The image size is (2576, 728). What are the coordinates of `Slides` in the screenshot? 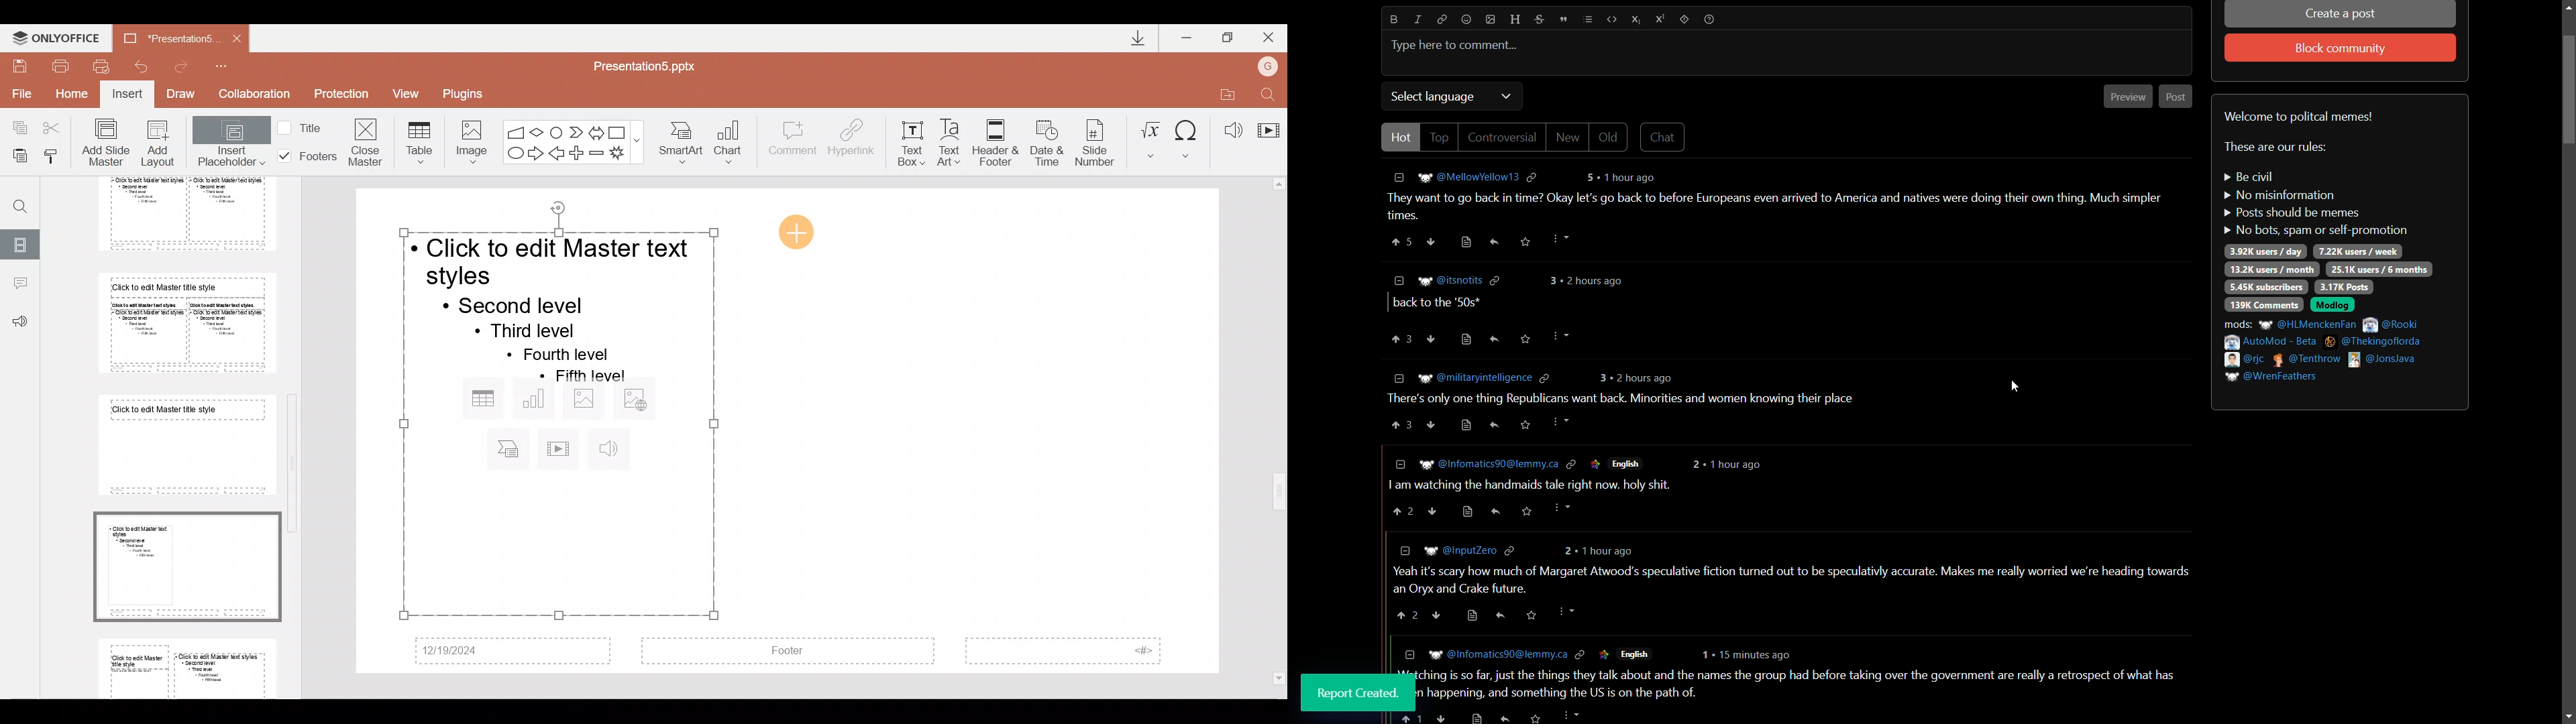 It's located at (21, 243).